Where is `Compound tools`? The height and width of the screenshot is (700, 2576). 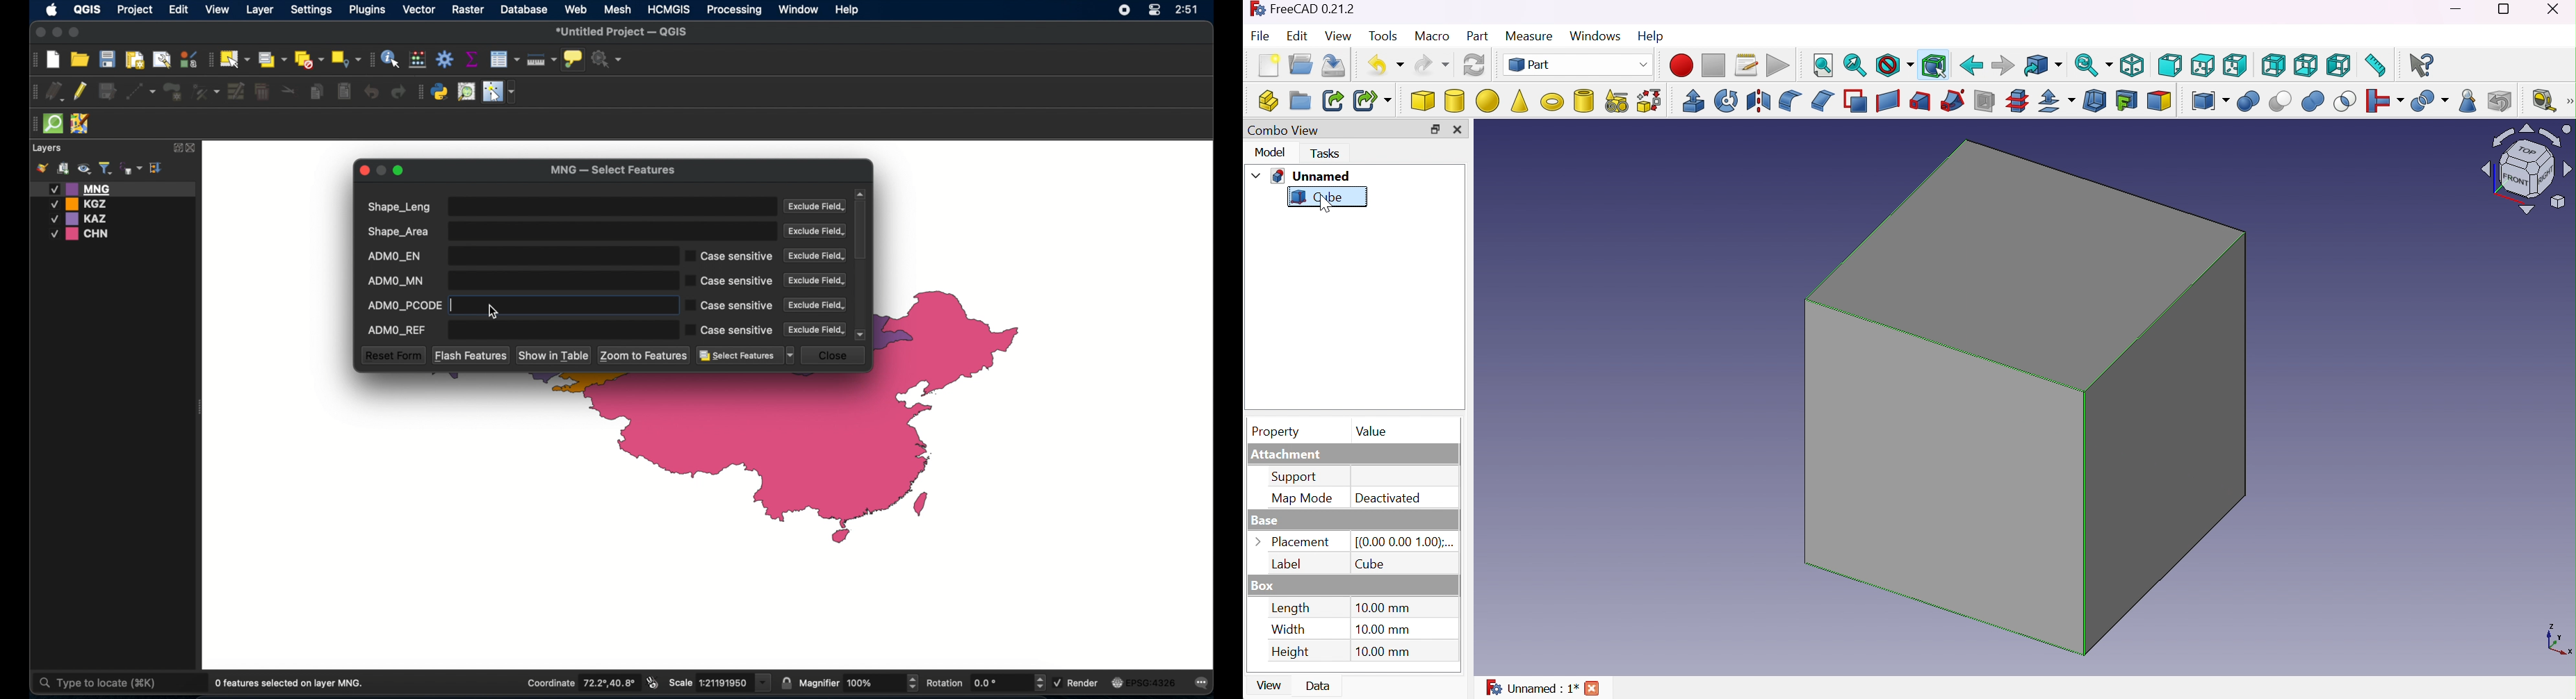
Compound tools is located at coordinates (2210, 101).